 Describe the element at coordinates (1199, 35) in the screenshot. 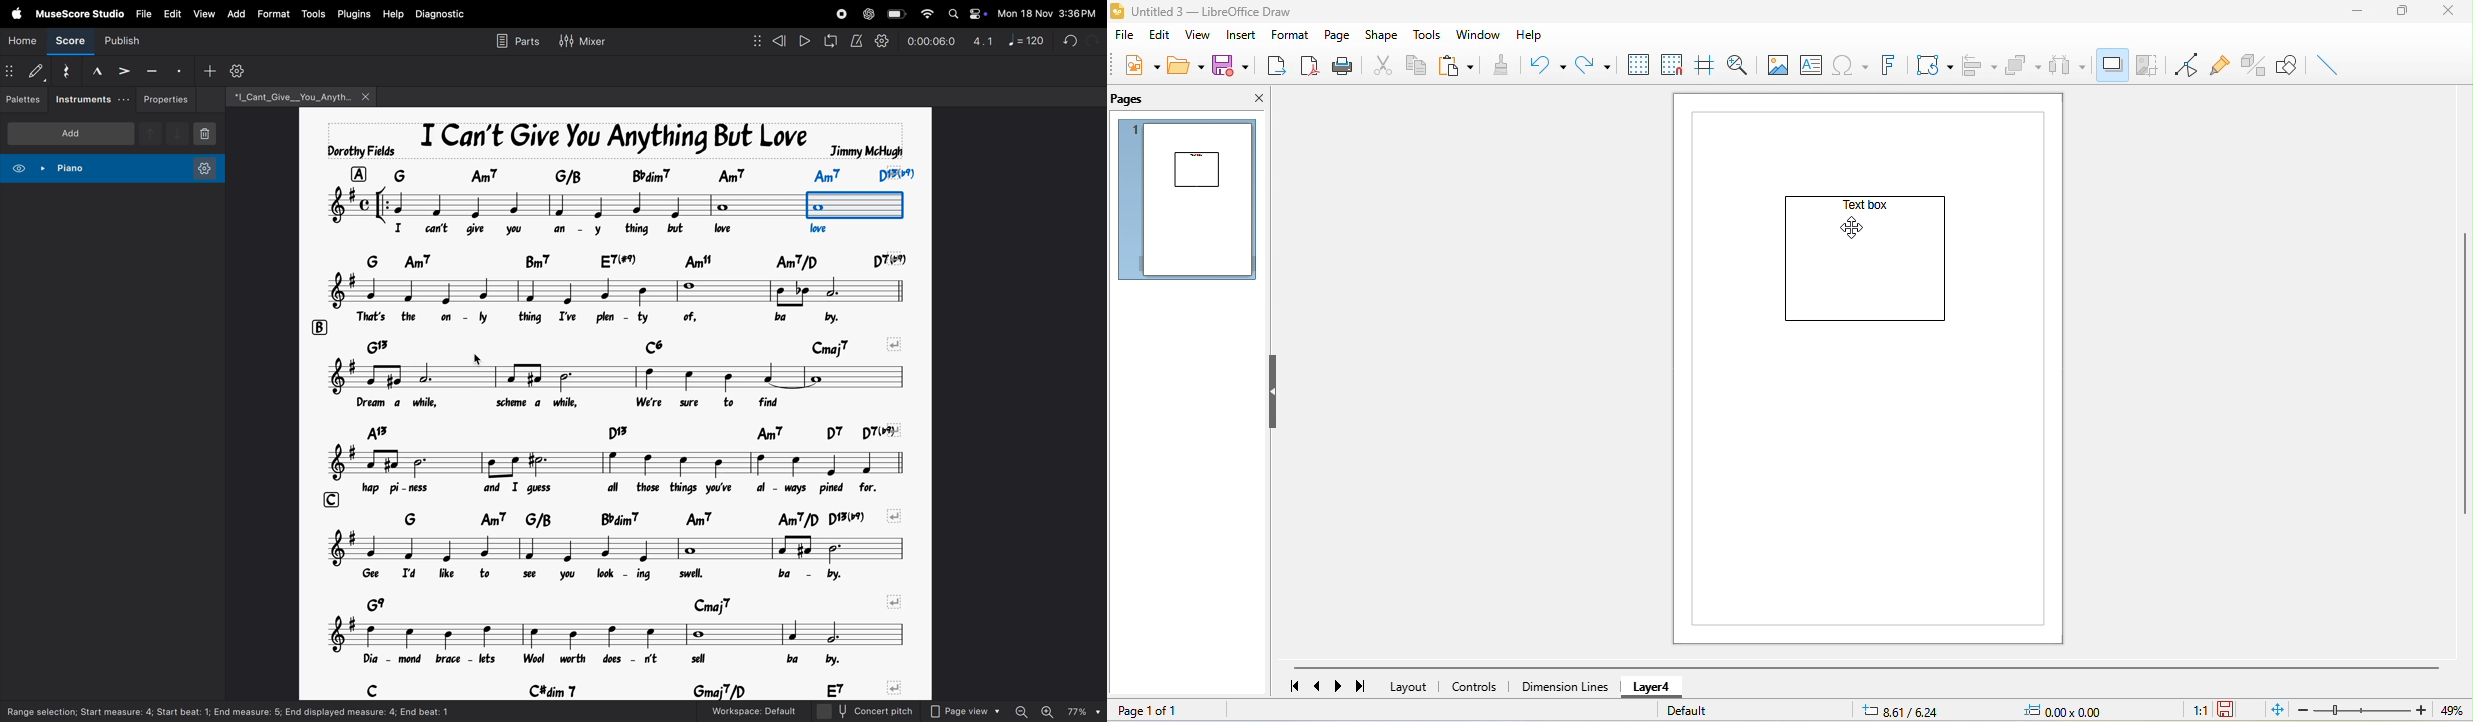

I see `view` at that location.